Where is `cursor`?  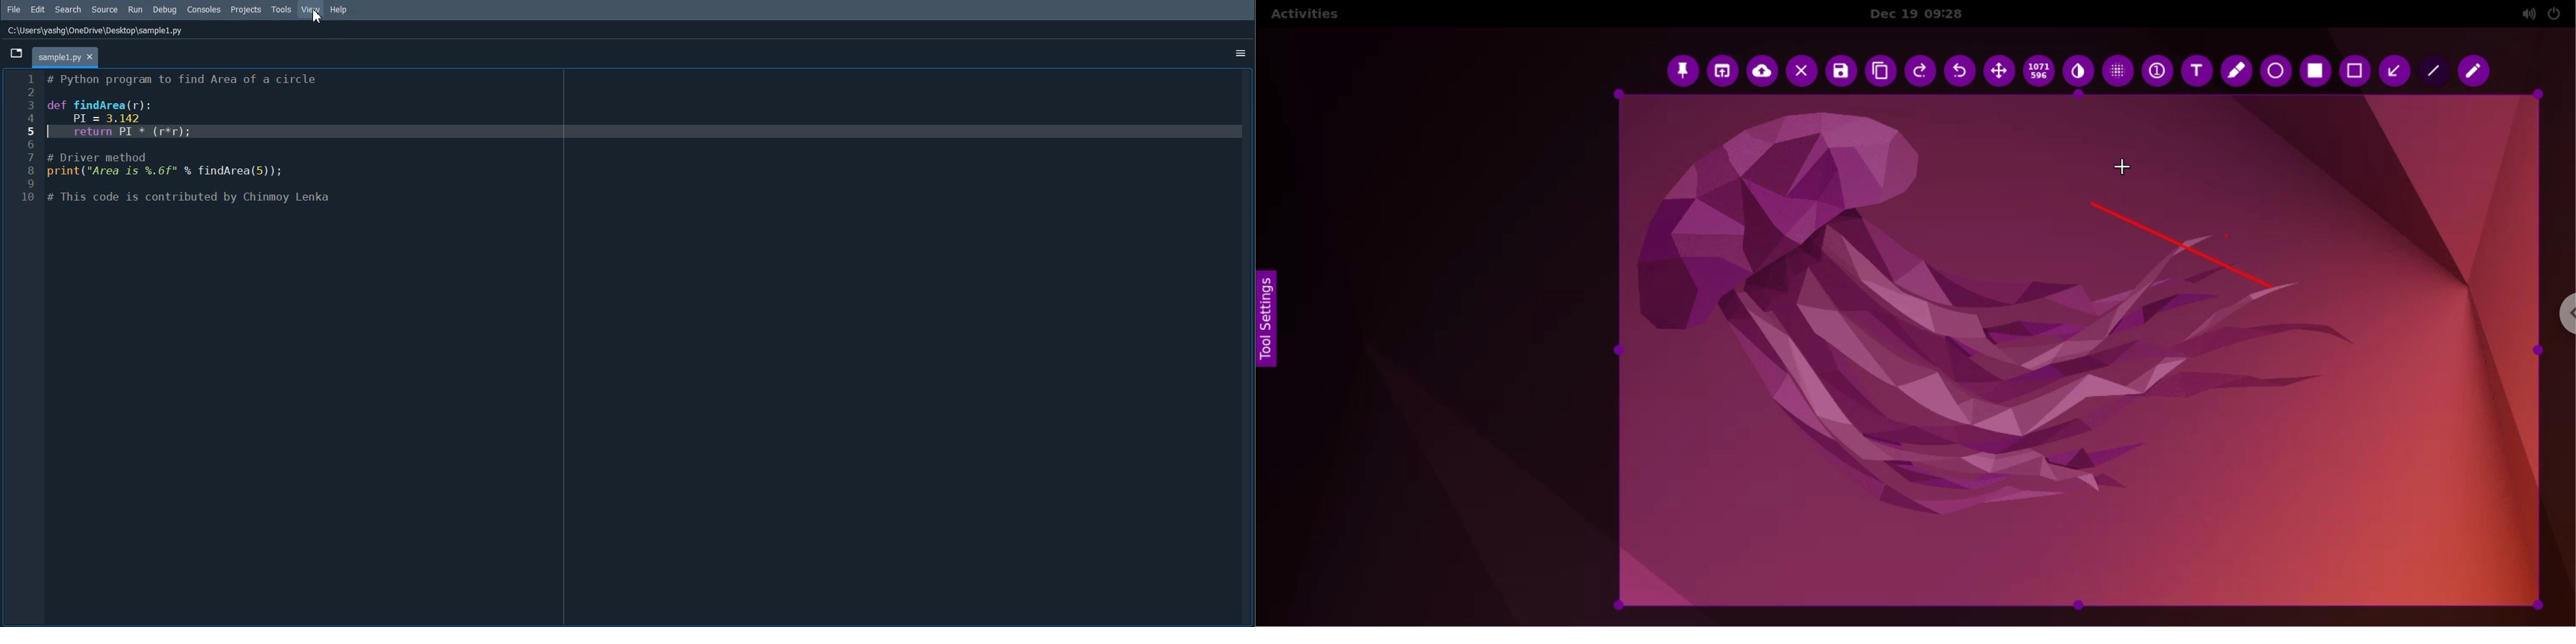
cursor is located at coordinates (2123, 164).